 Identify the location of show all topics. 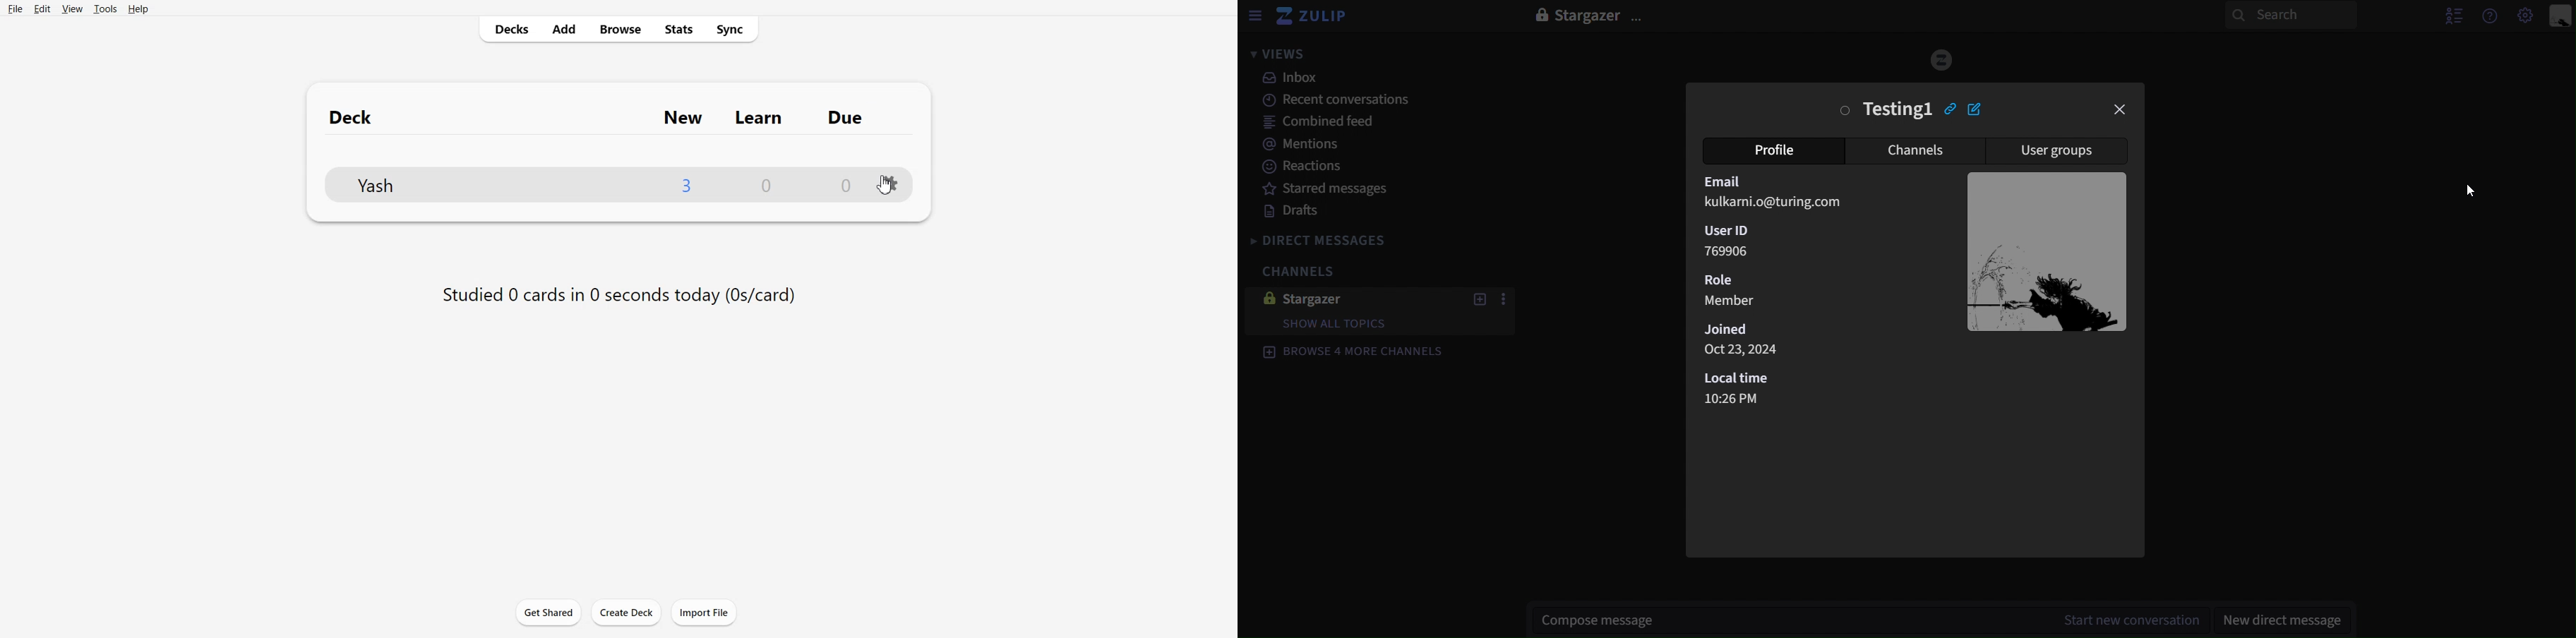
(1320, 322).